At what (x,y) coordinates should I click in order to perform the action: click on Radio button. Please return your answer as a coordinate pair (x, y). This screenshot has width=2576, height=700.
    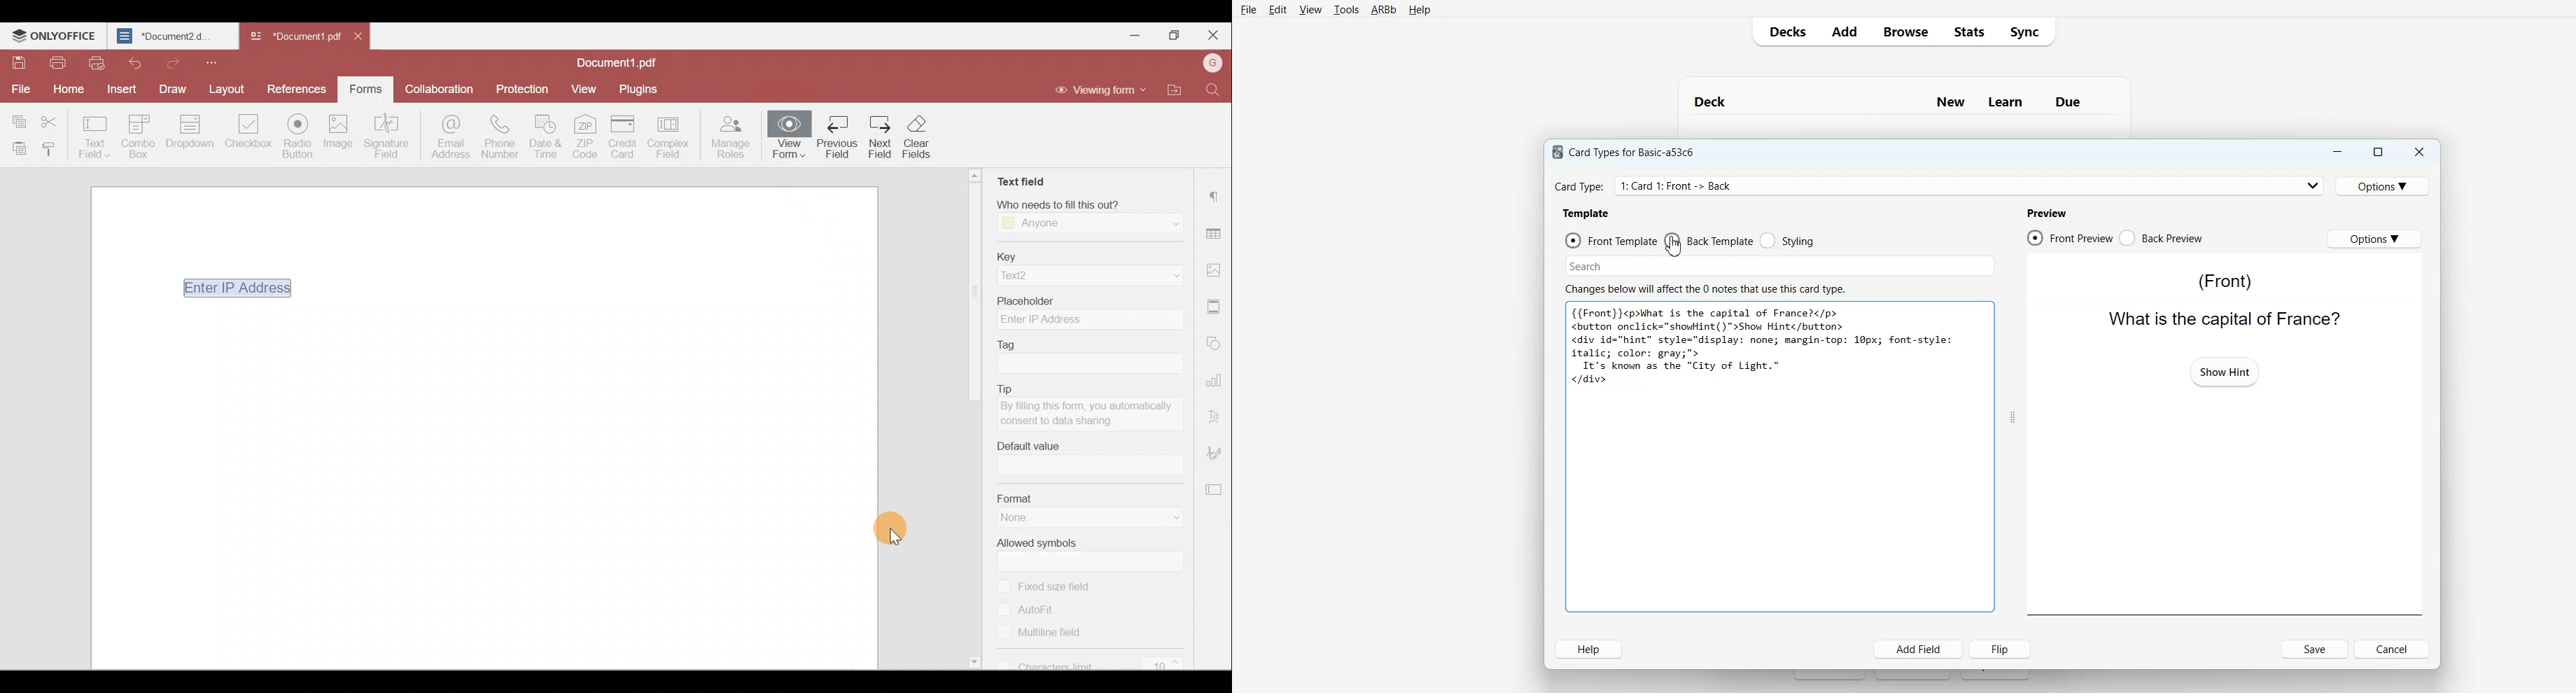
    Looking at the image, I should click on (300, 137).